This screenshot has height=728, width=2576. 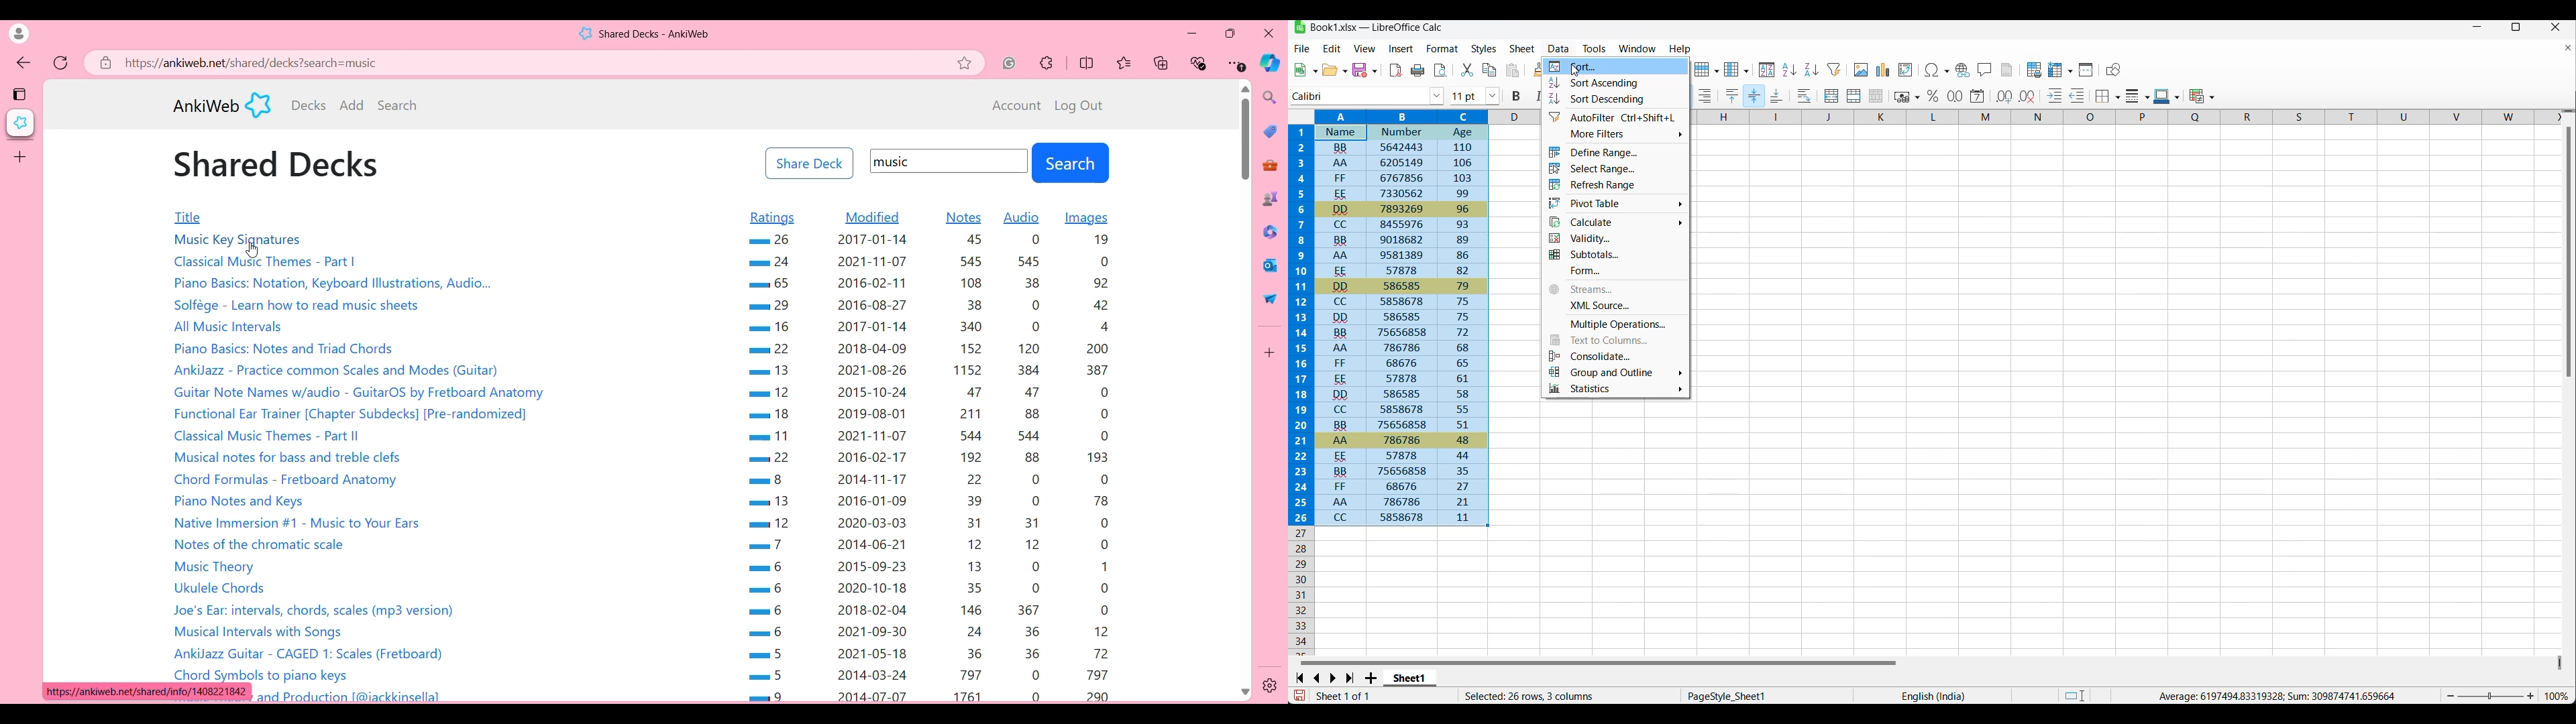 What do you see at coordinates (1777, 95) in the screenshot?
I see `Align bottom` at bounding box center [1777, 95].